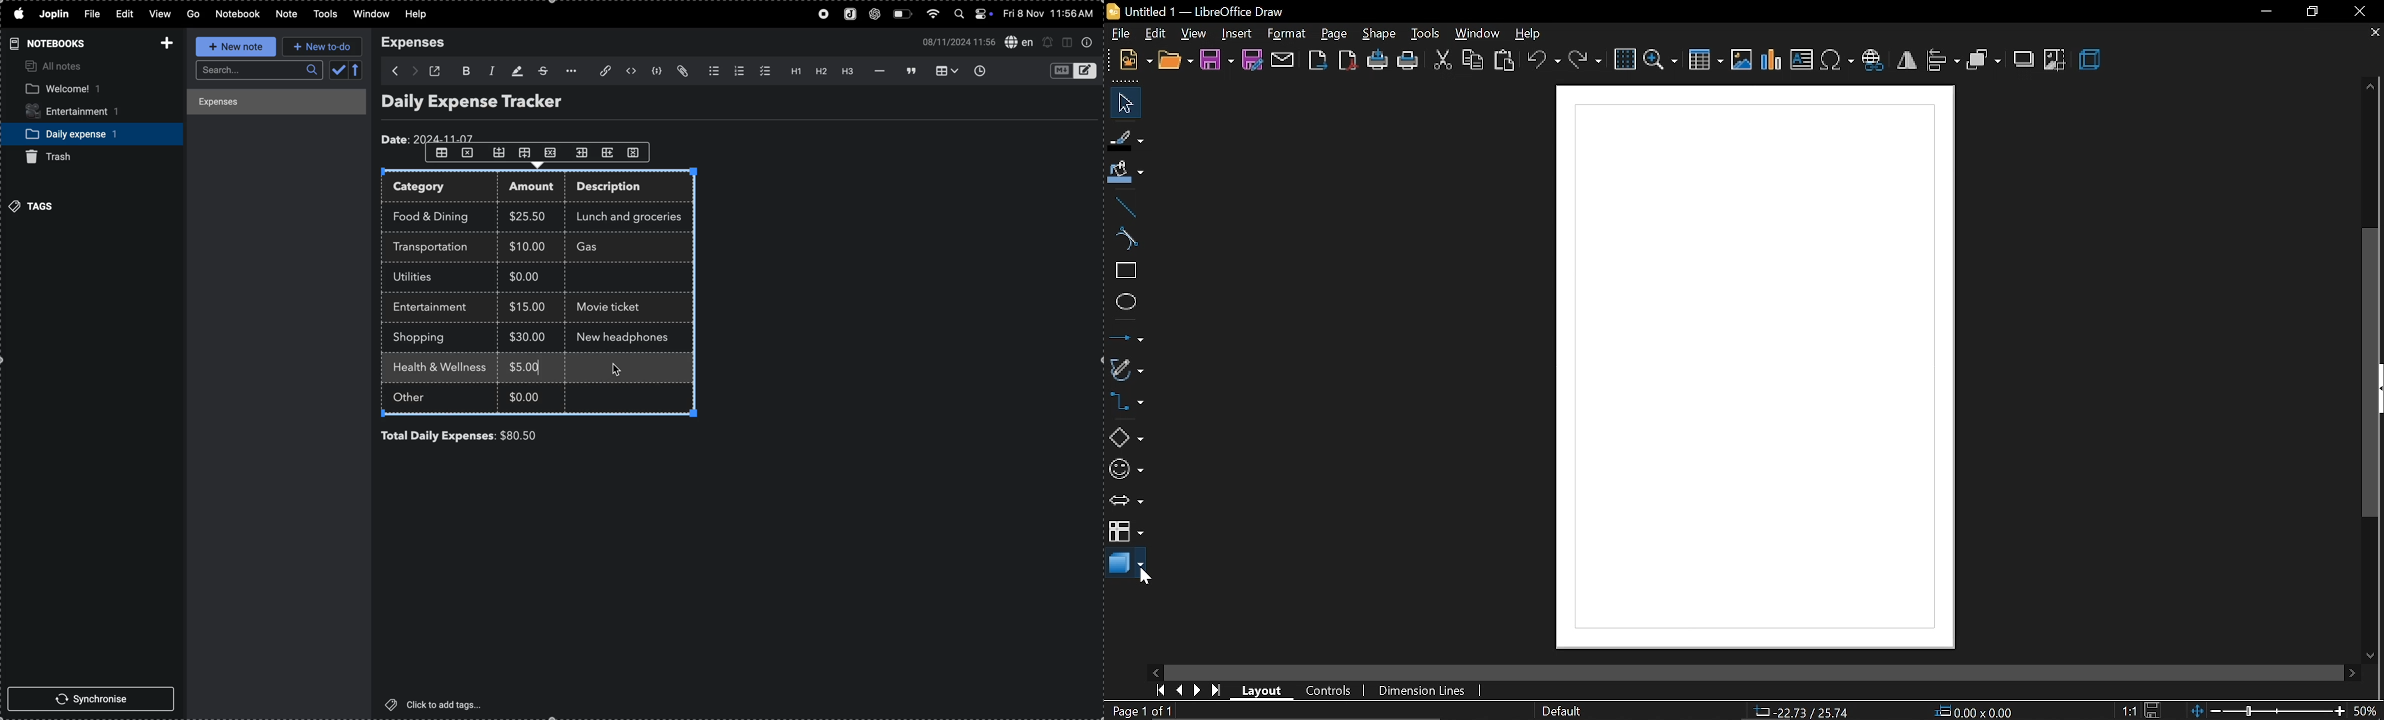  Describe the element at coordinates (1772, 60) in the screenshot. I see `insert chart` at that location.